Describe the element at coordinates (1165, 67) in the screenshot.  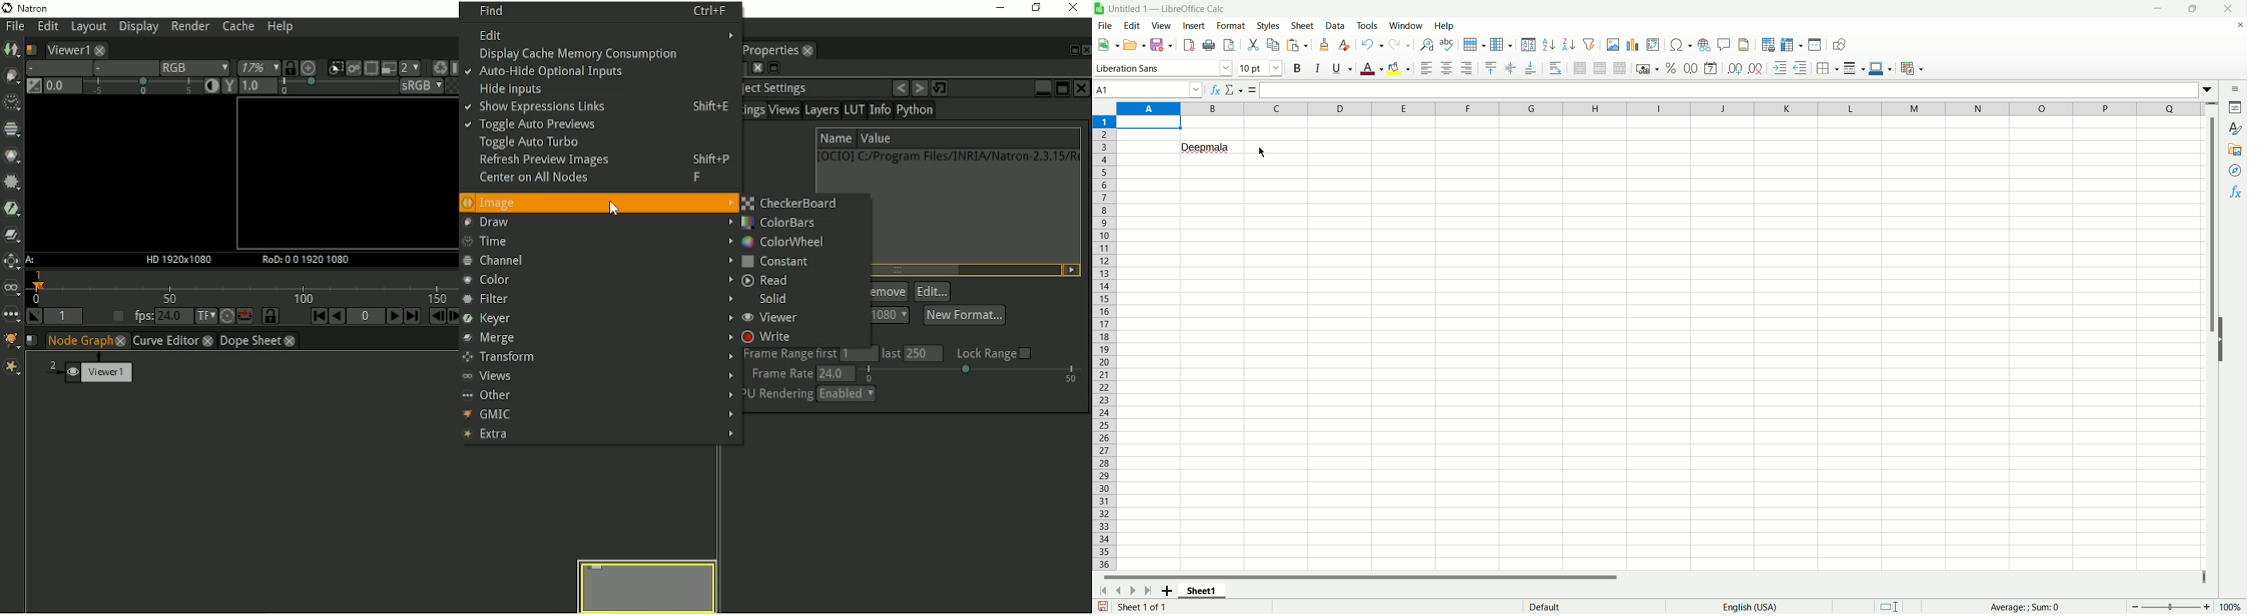
I see `Font name` at that location.